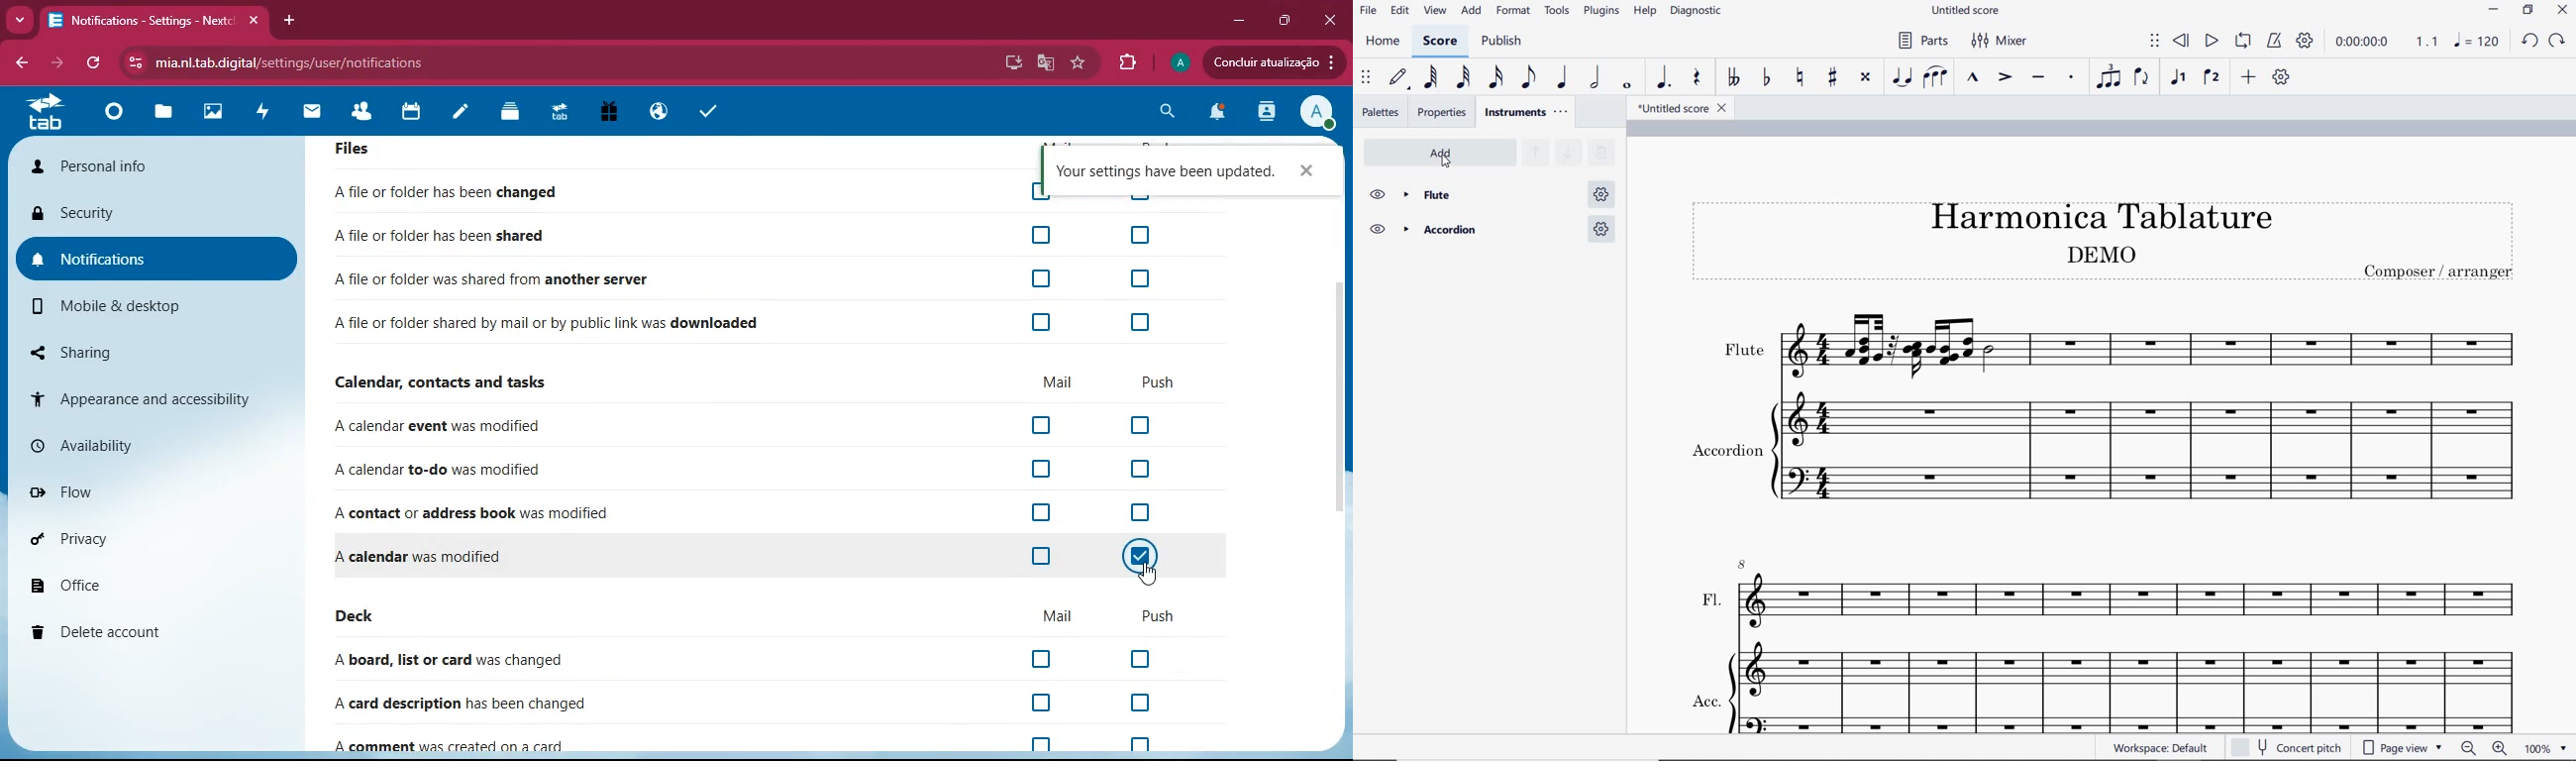 The width and height of the screenshot is (2576, 784). I want to click on tab, so click(564, 115).